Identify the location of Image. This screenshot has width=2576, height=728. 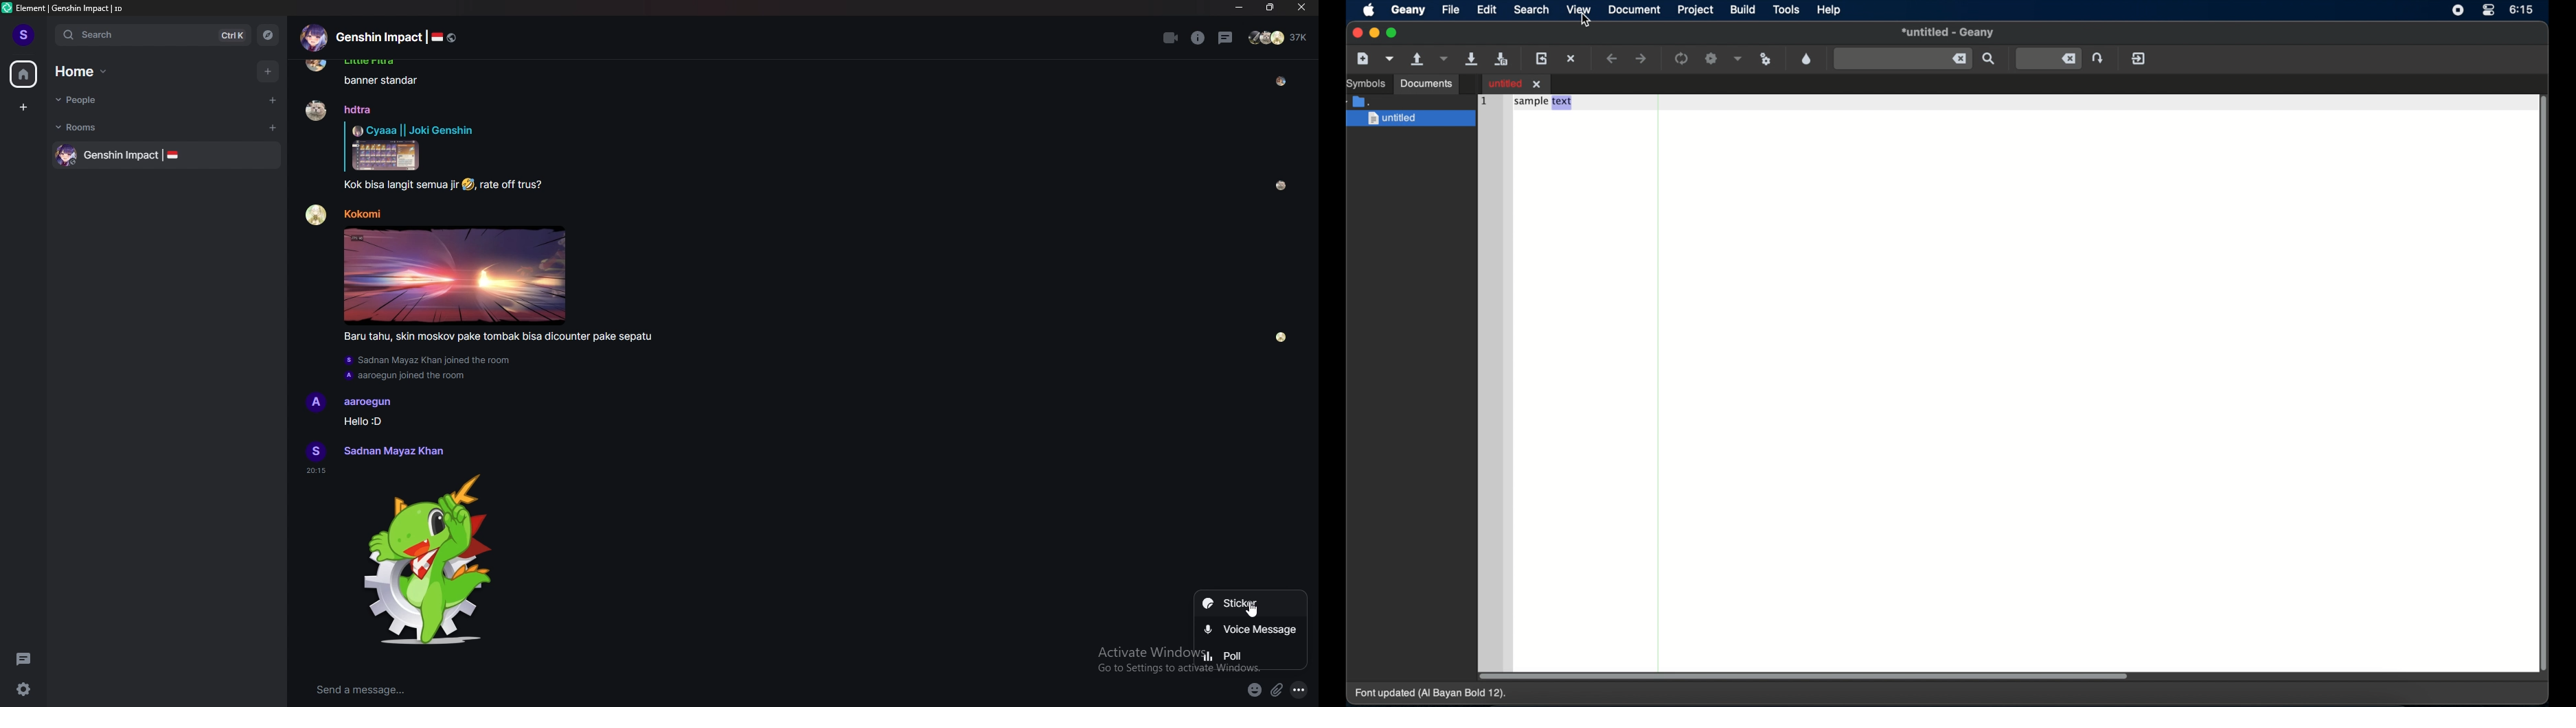
(386, 155).